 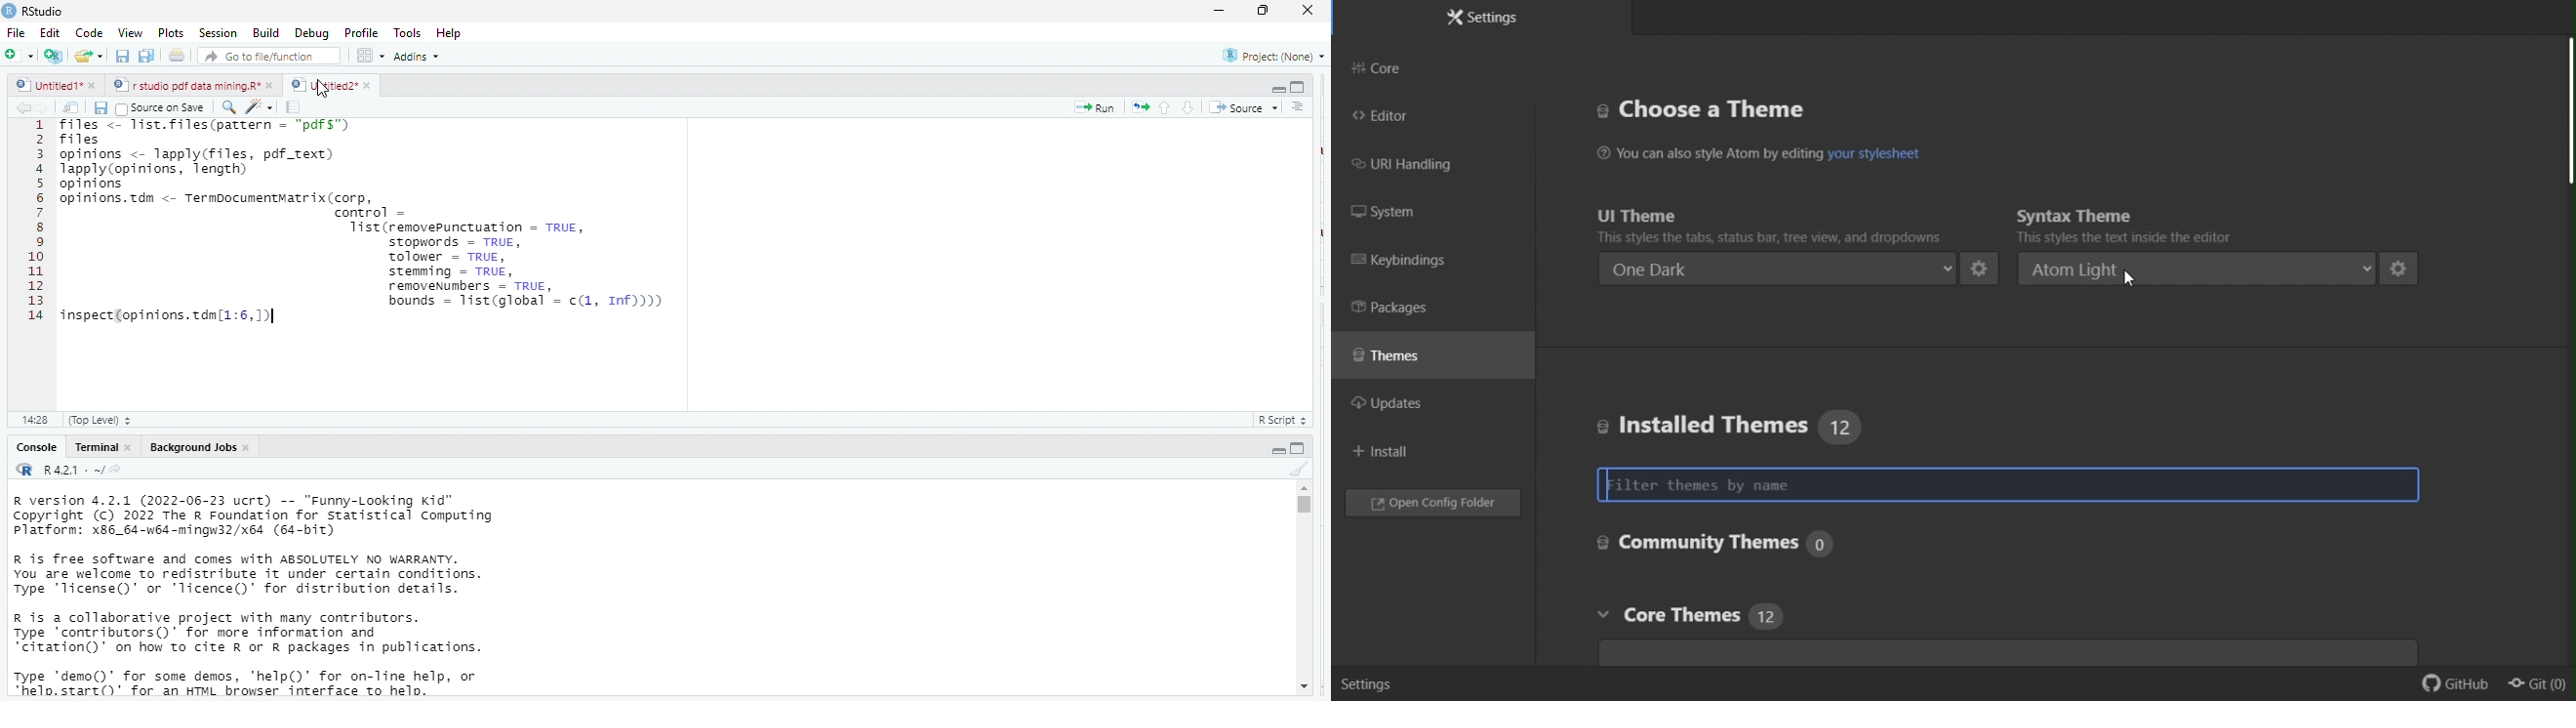 I want to click on hide console, so click(x=1298, y=87).